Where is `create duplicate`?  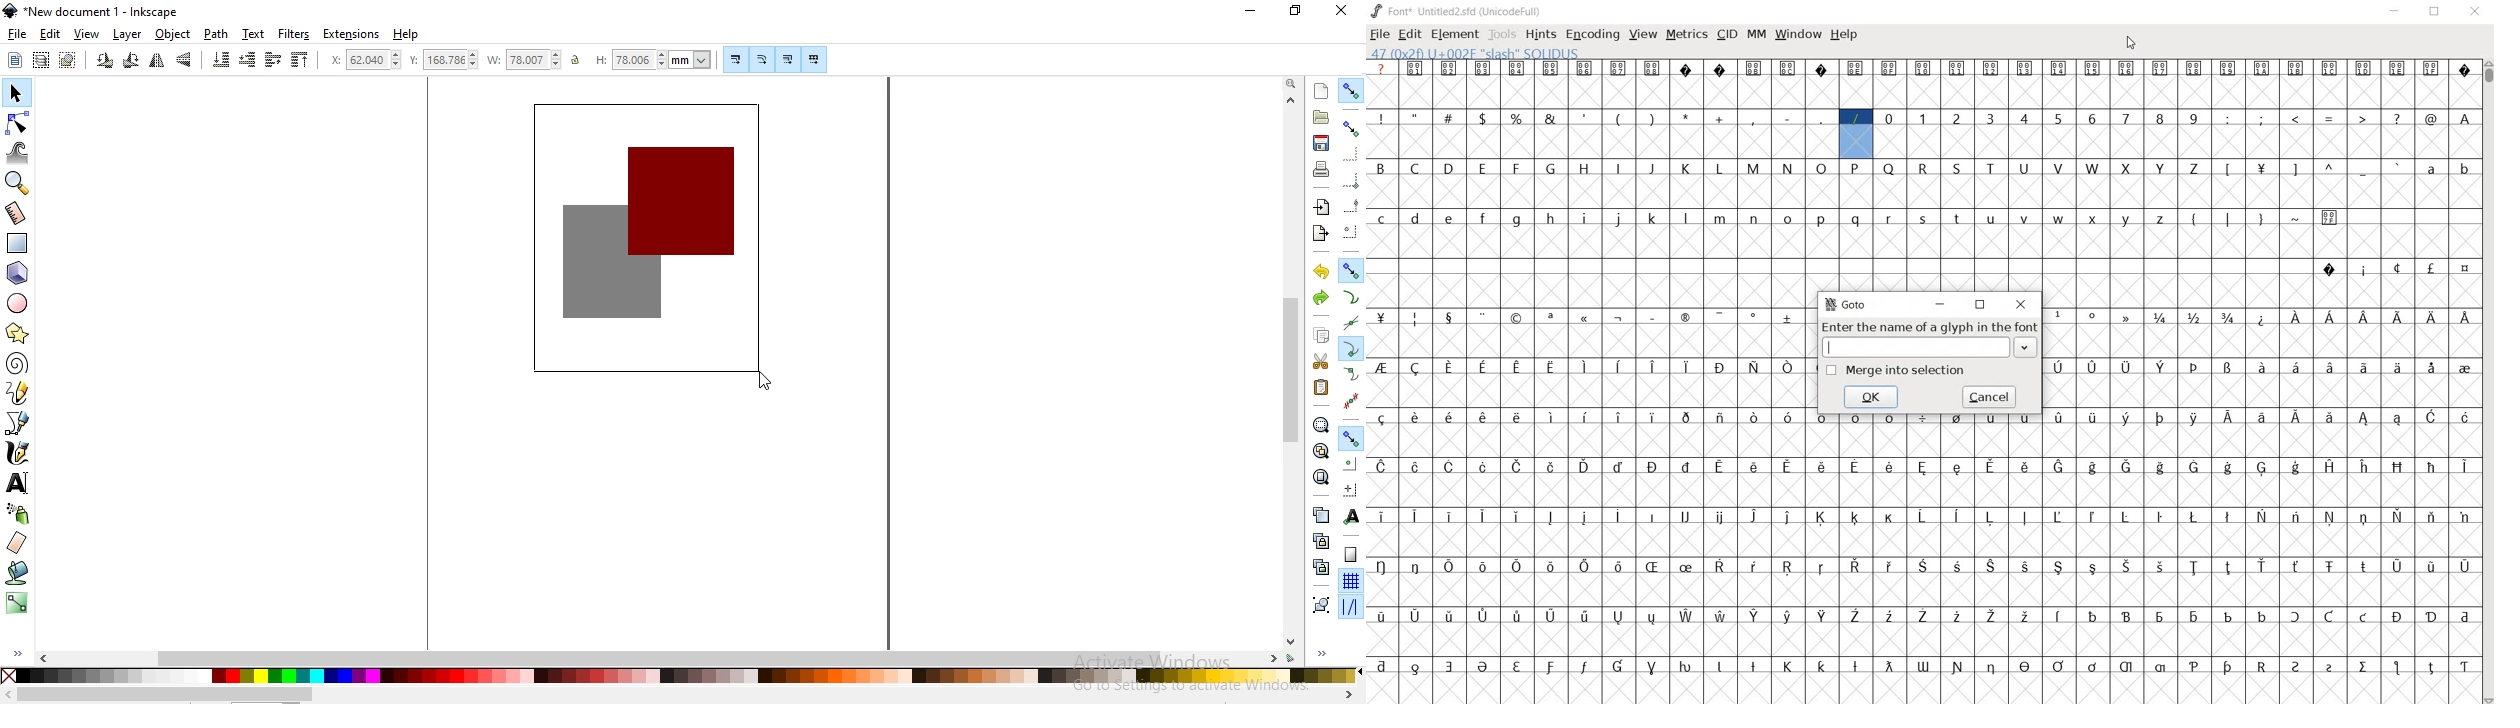 create duplicate is located at coordinates (1319, 514).